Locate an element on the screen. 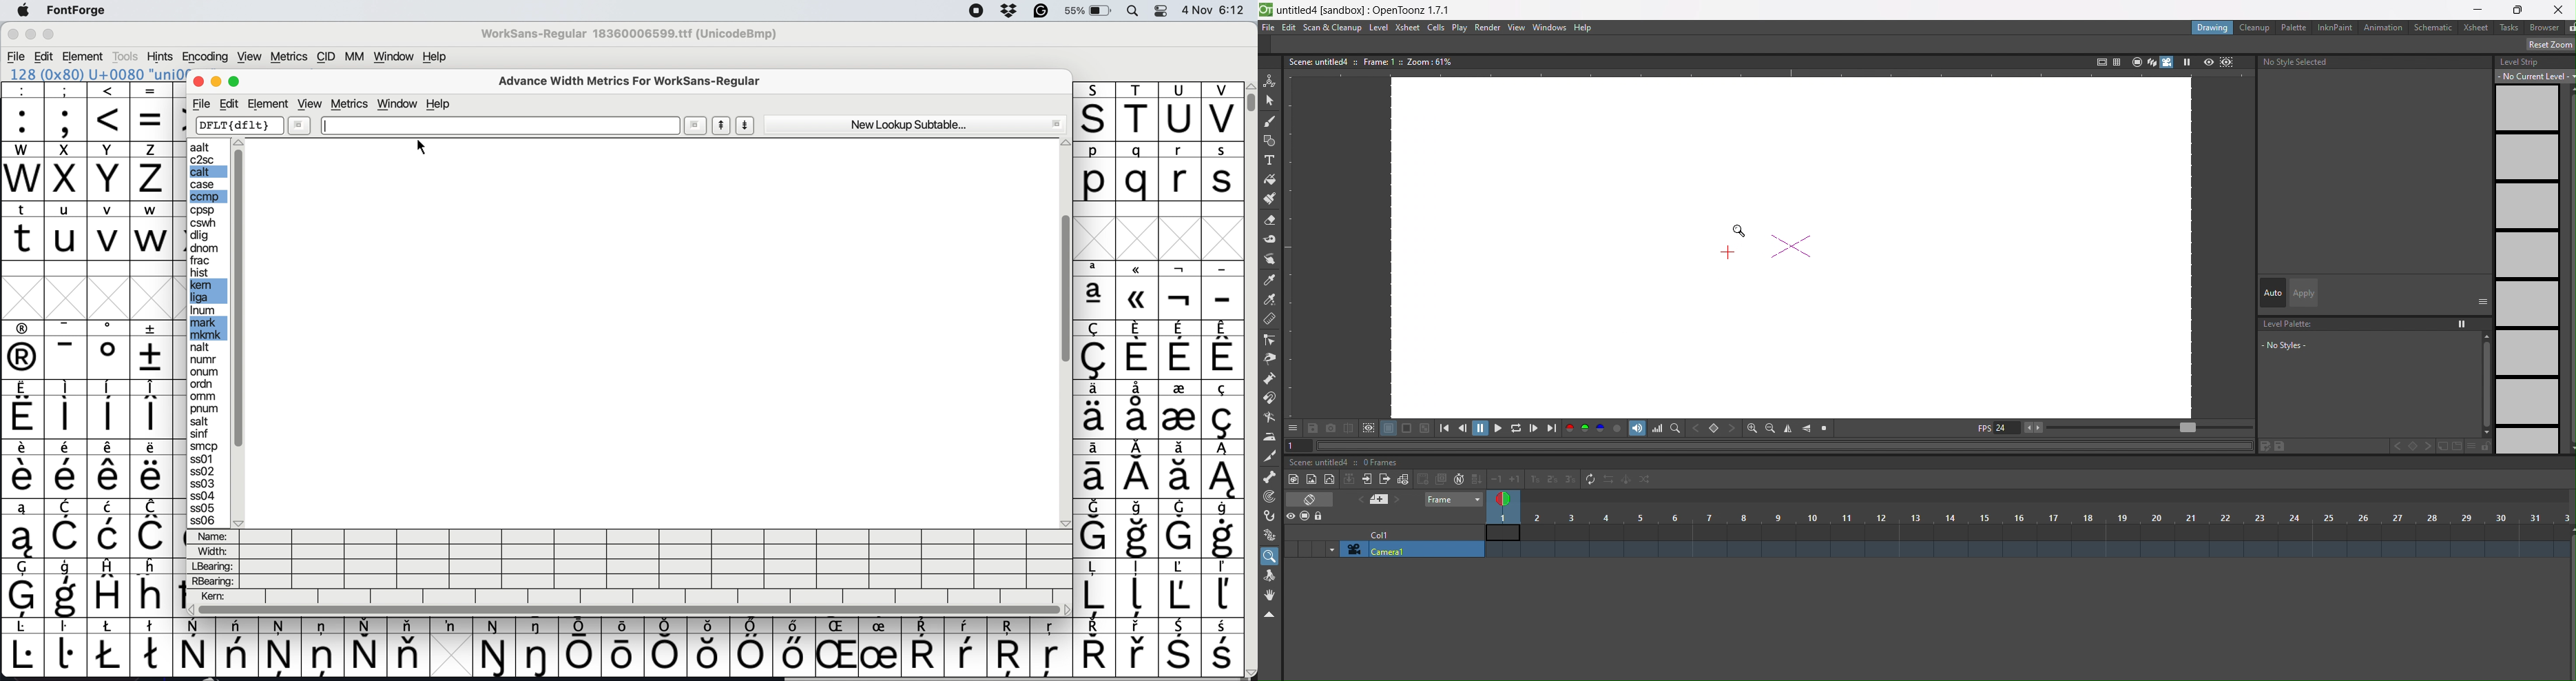  render is located at coordinates (1488, 28).